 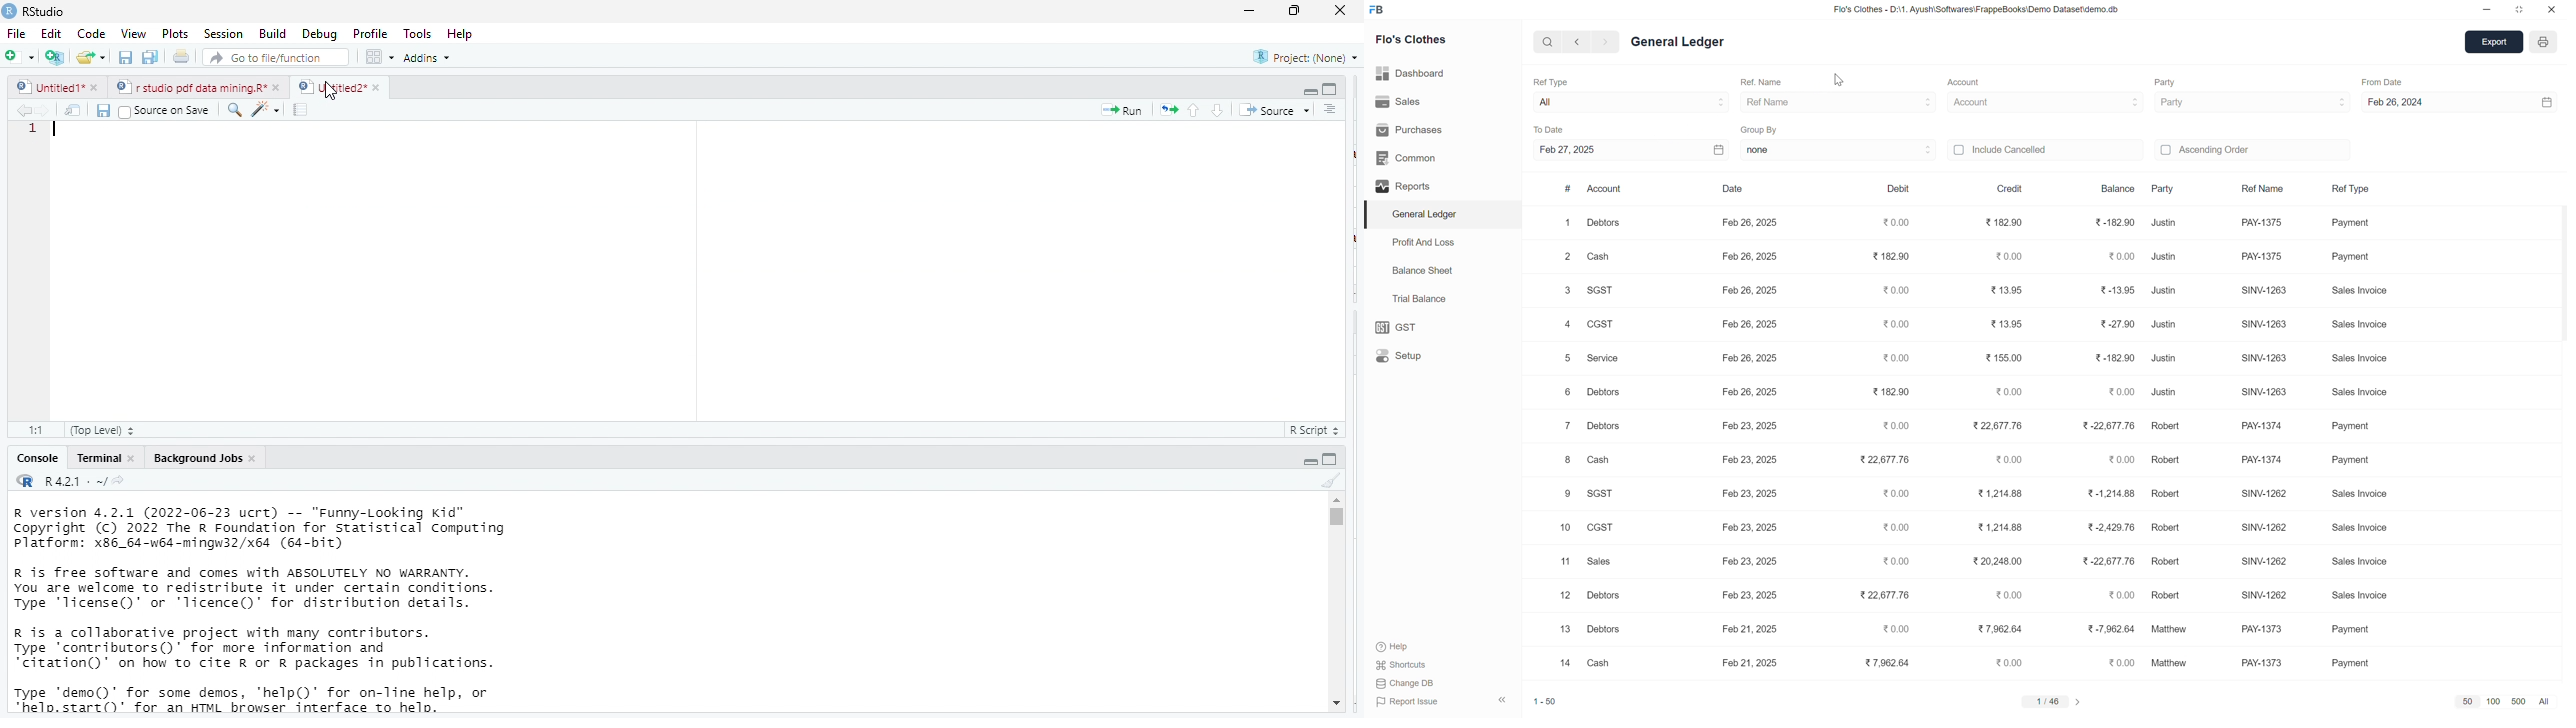 I want to click on 0.00, so click(x=1894, y=628).